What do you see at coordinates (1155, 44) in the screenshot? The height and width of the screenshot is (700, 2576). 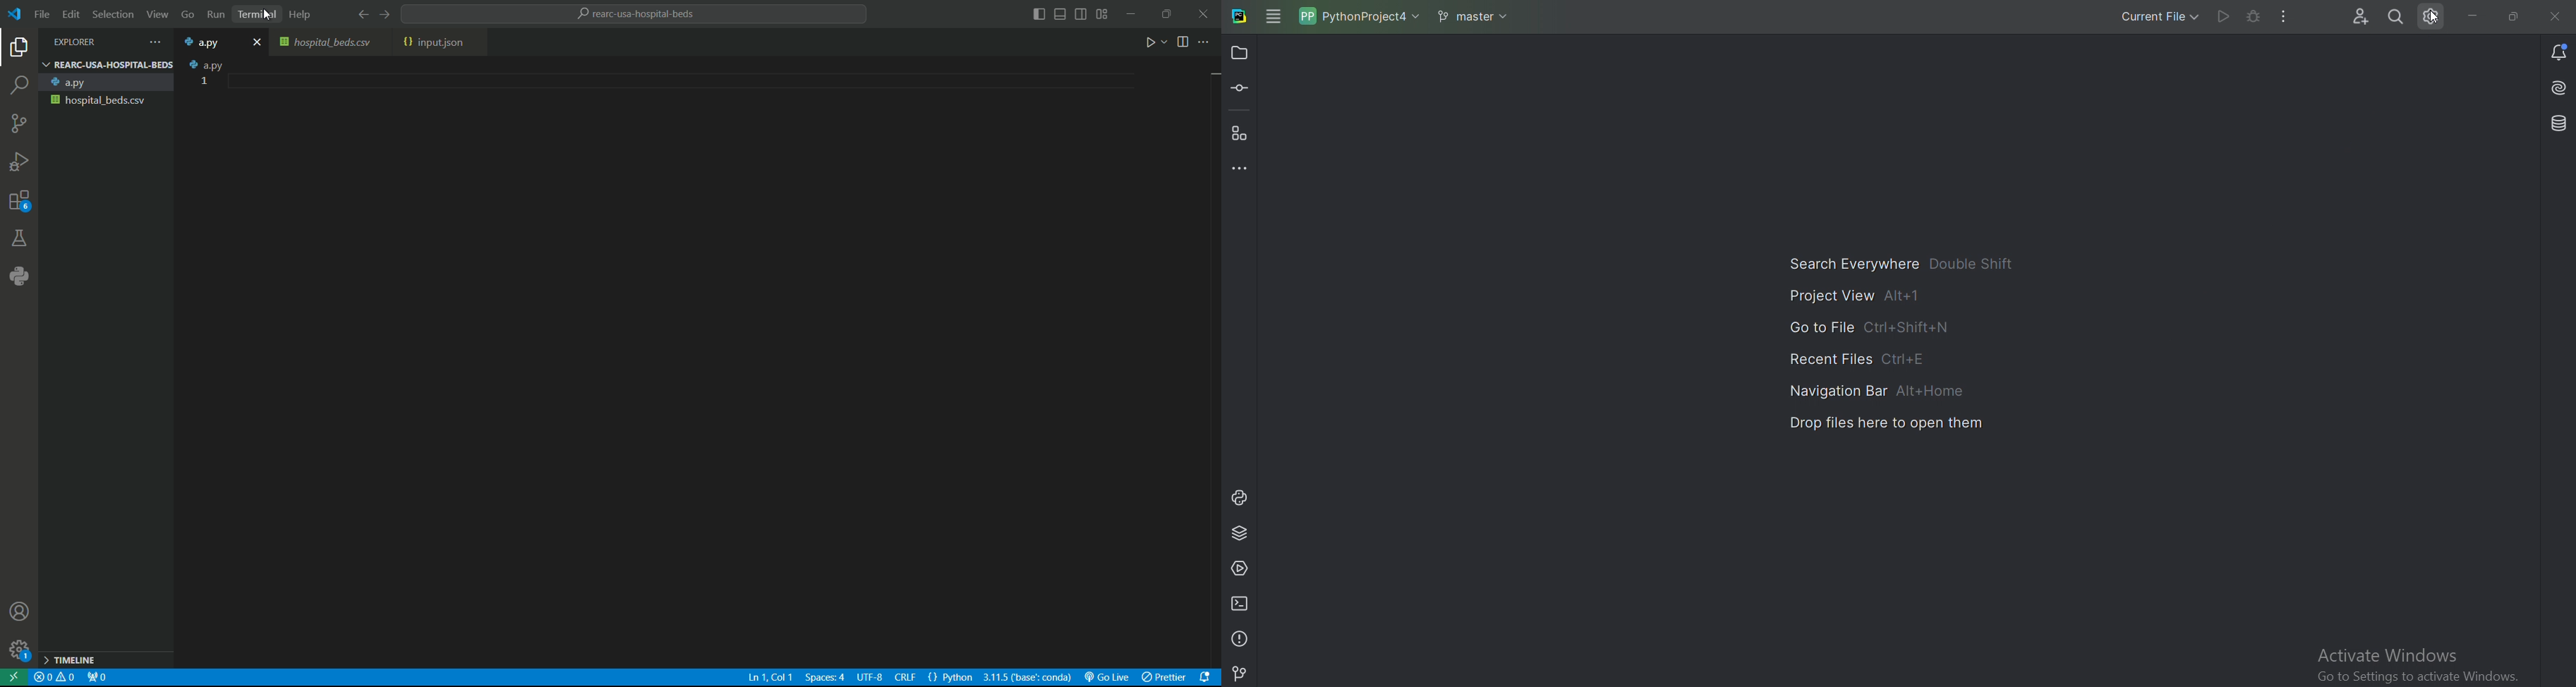 I see `run` at bounding box center [1155, 44].